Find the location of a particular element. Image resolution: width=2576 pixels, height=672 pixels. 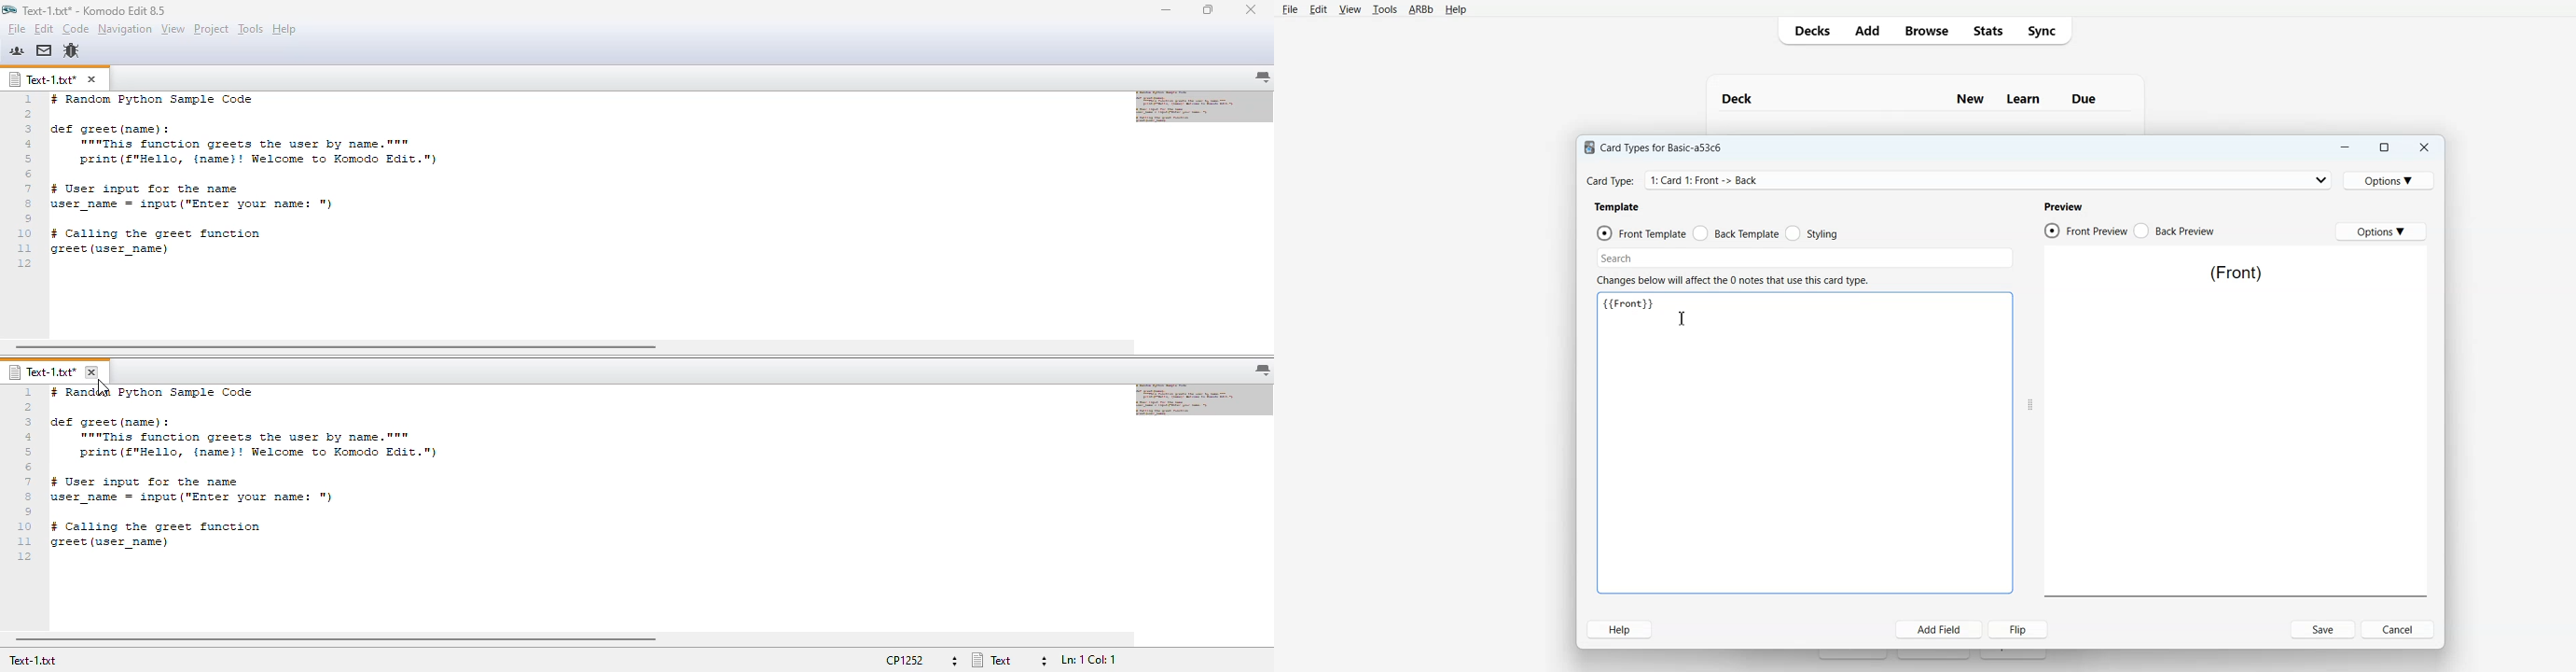

File is located at coordinates (1290, 9).